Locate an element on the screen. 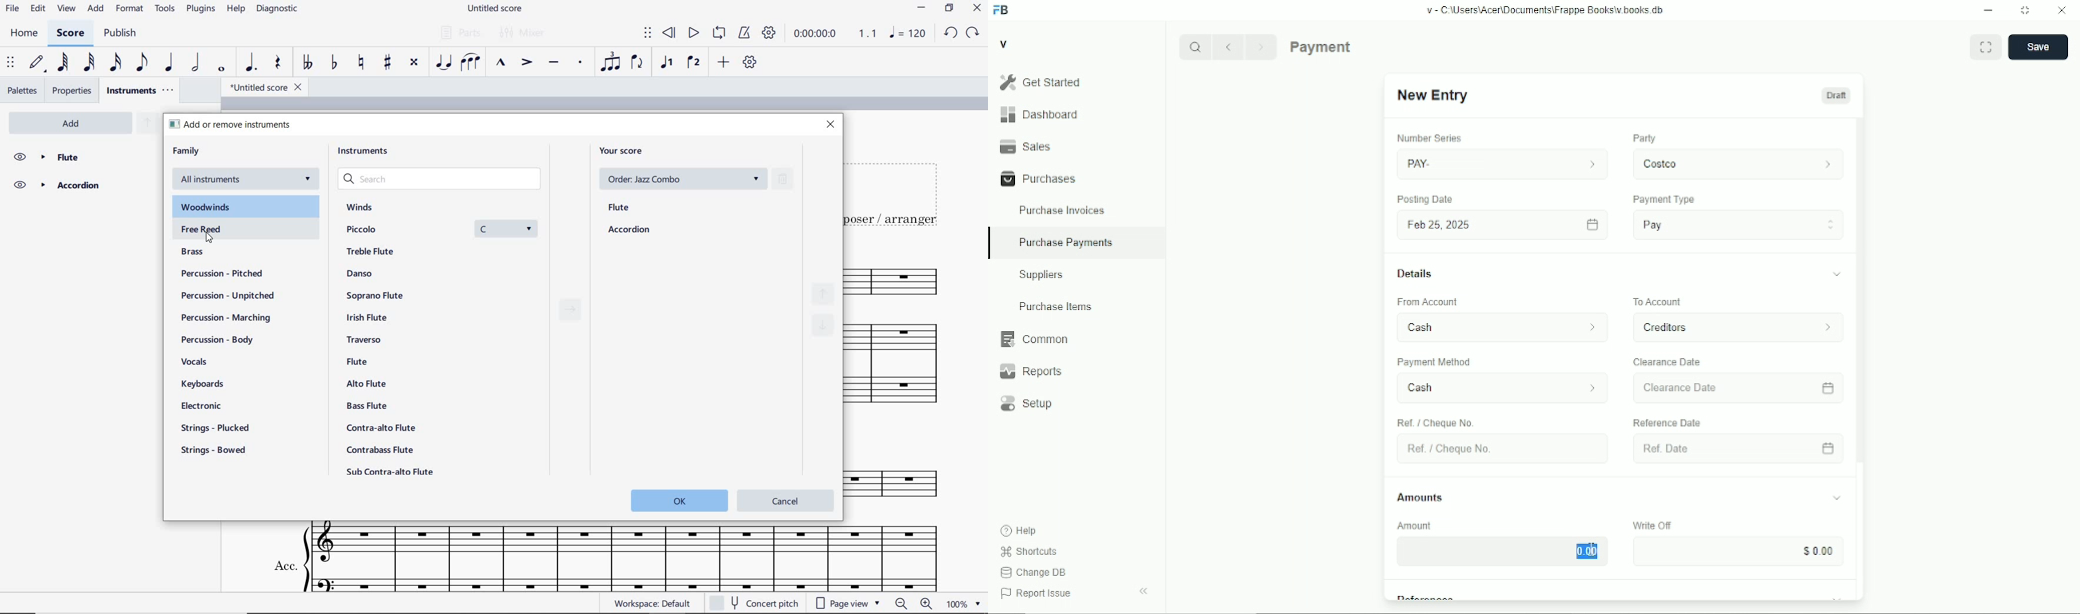  ACC. is located at coordinates (604, 558).